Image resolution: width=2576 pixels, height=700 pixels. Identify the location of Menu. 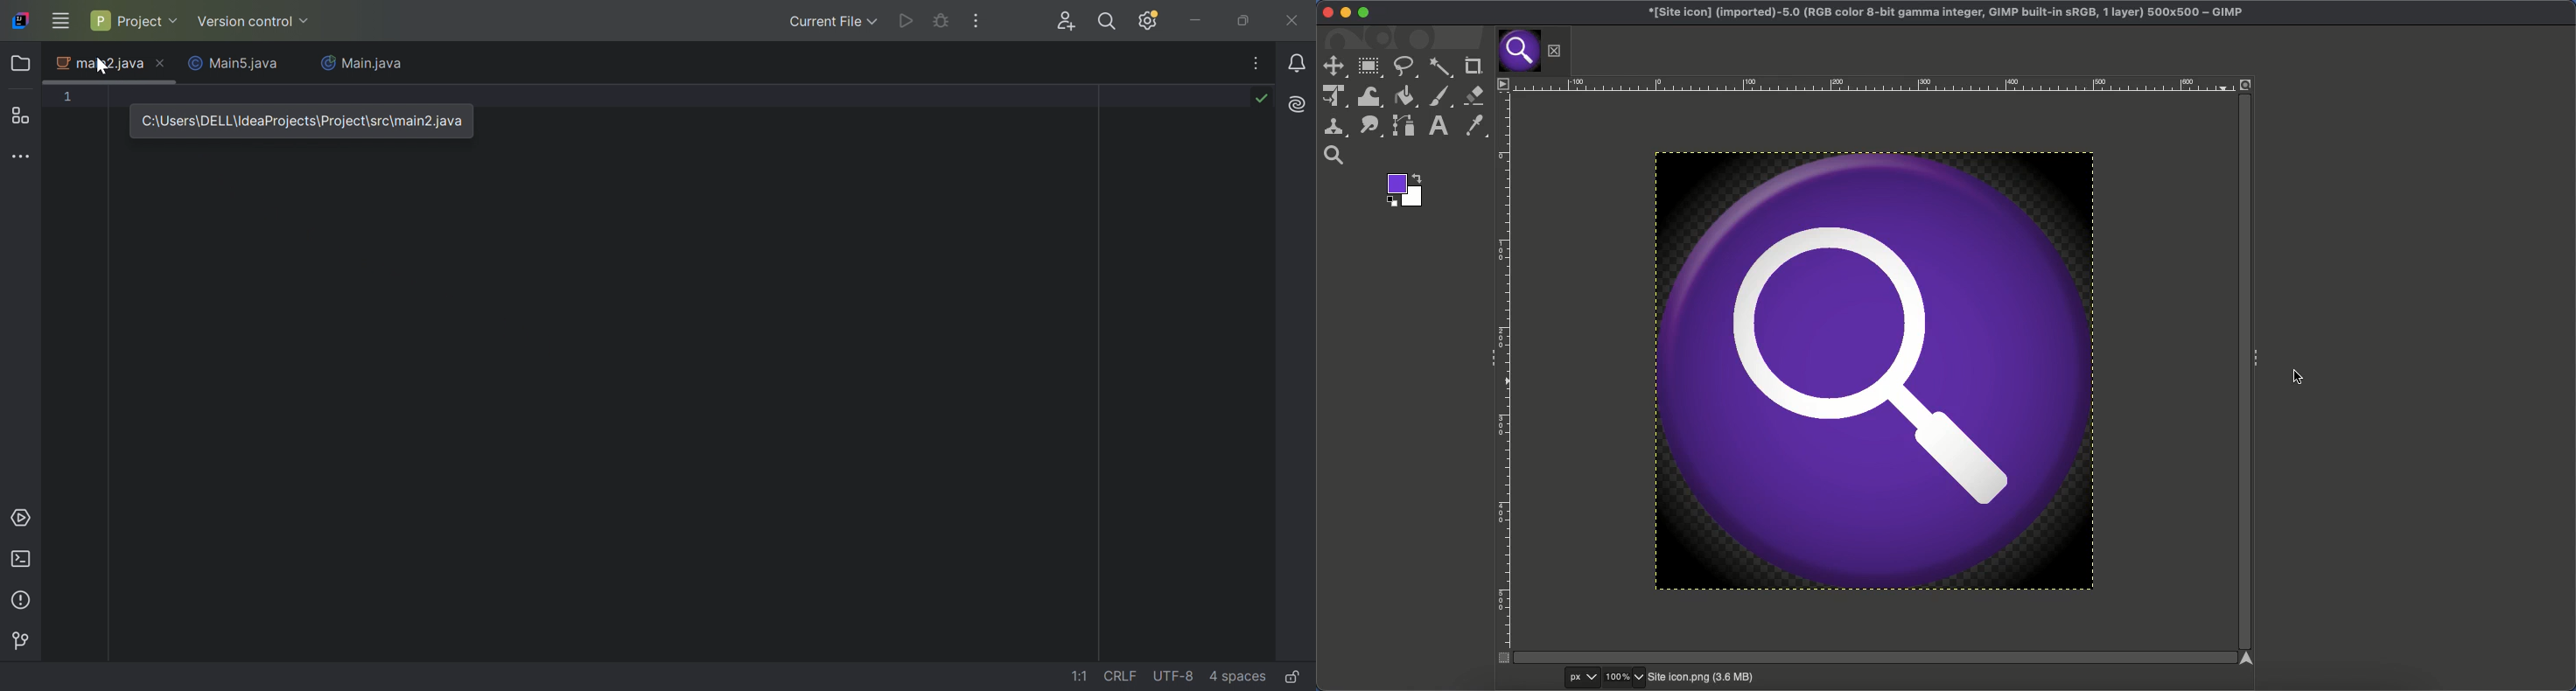
(1502, 83).